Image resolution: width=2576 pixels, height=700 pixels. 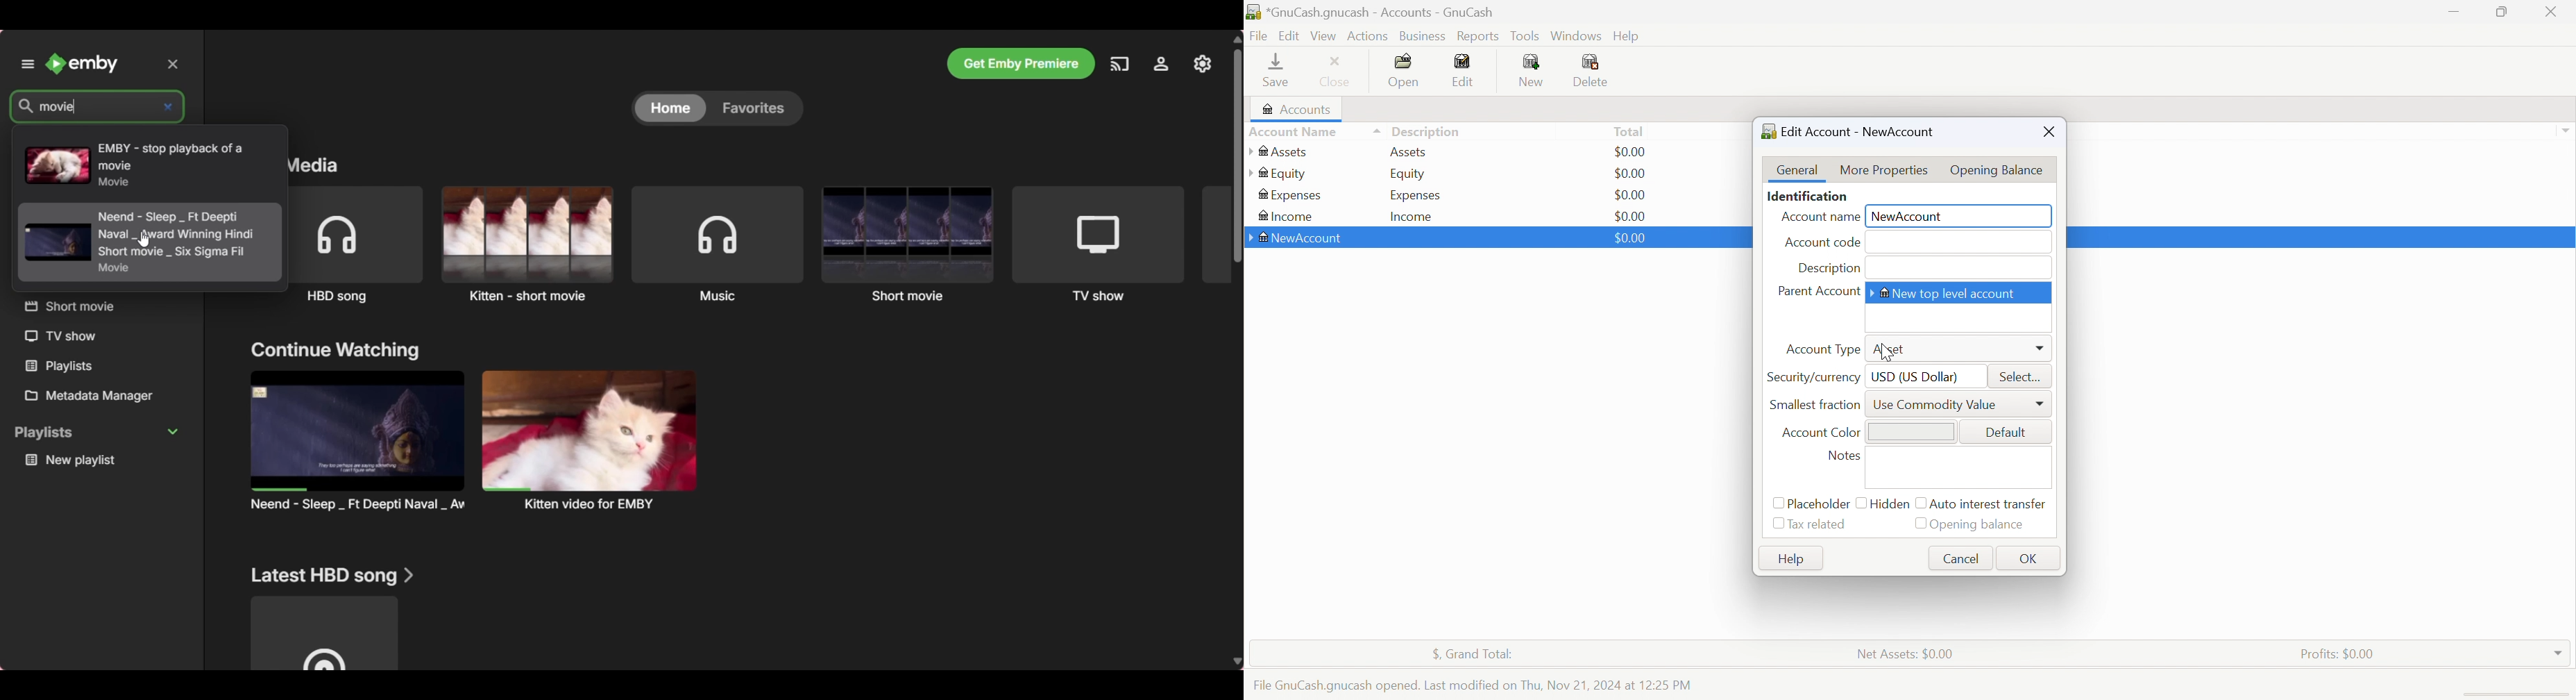 I want to click on Opening Balance, so click(x=1983, y=524).